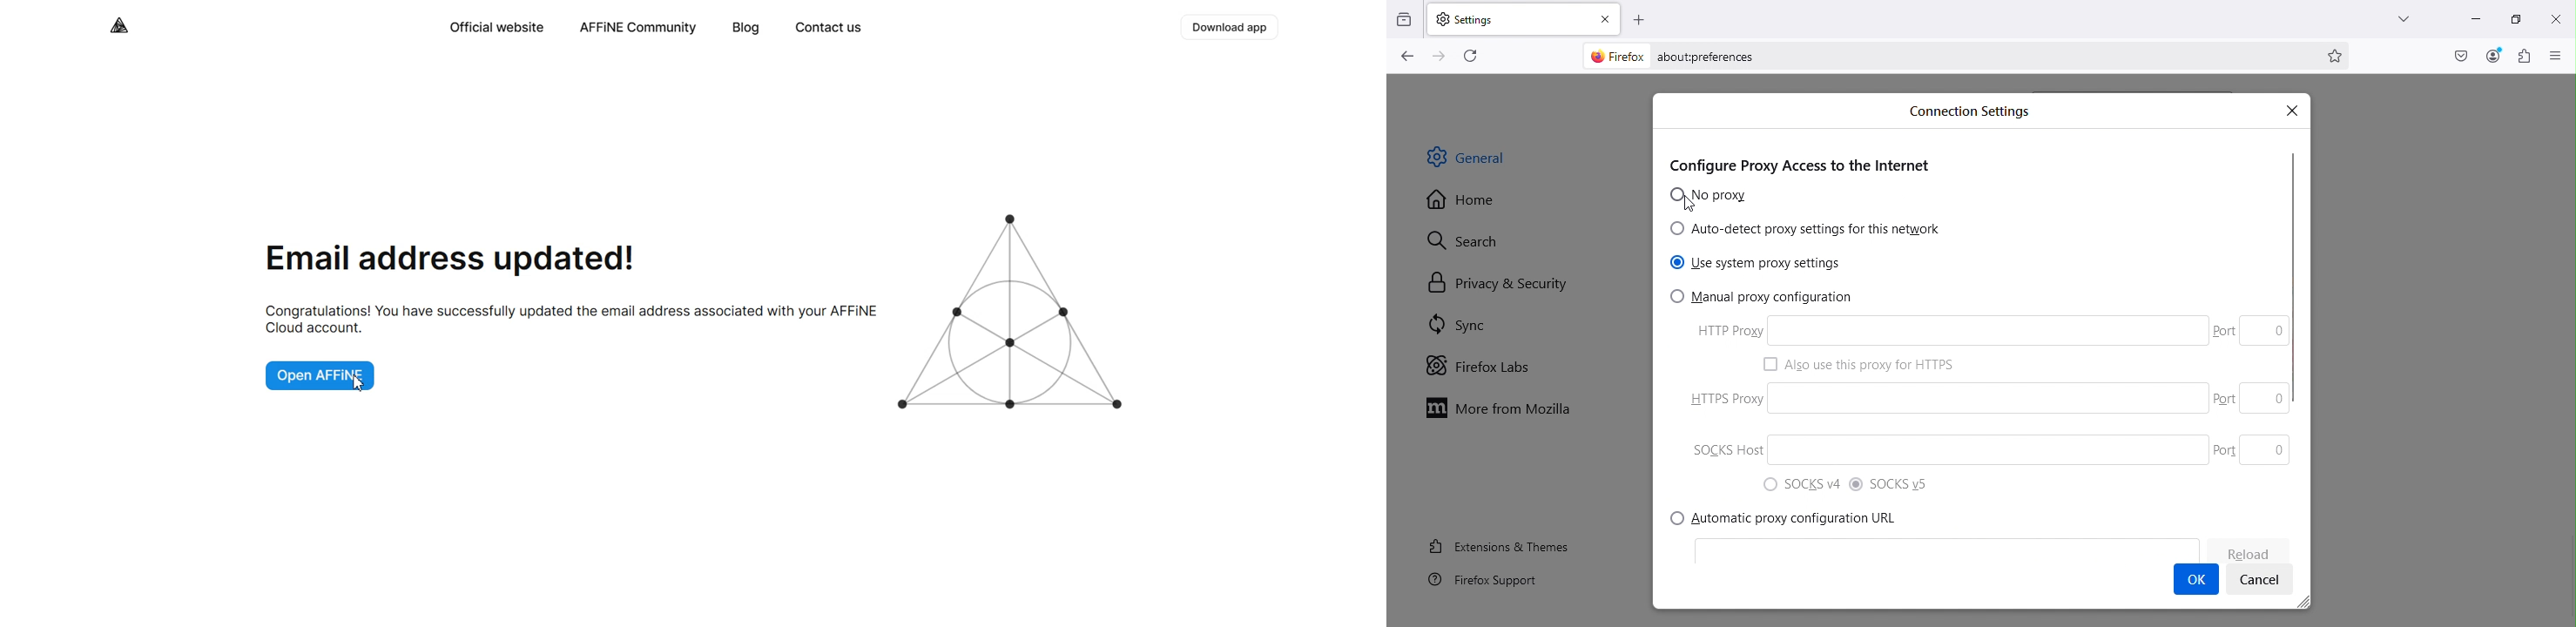 This screenshot has height=644, width=2576. What do you see at coordinates (2494, 55) in the screenshot?
I see `Account` at bounding box center [2494, 55].